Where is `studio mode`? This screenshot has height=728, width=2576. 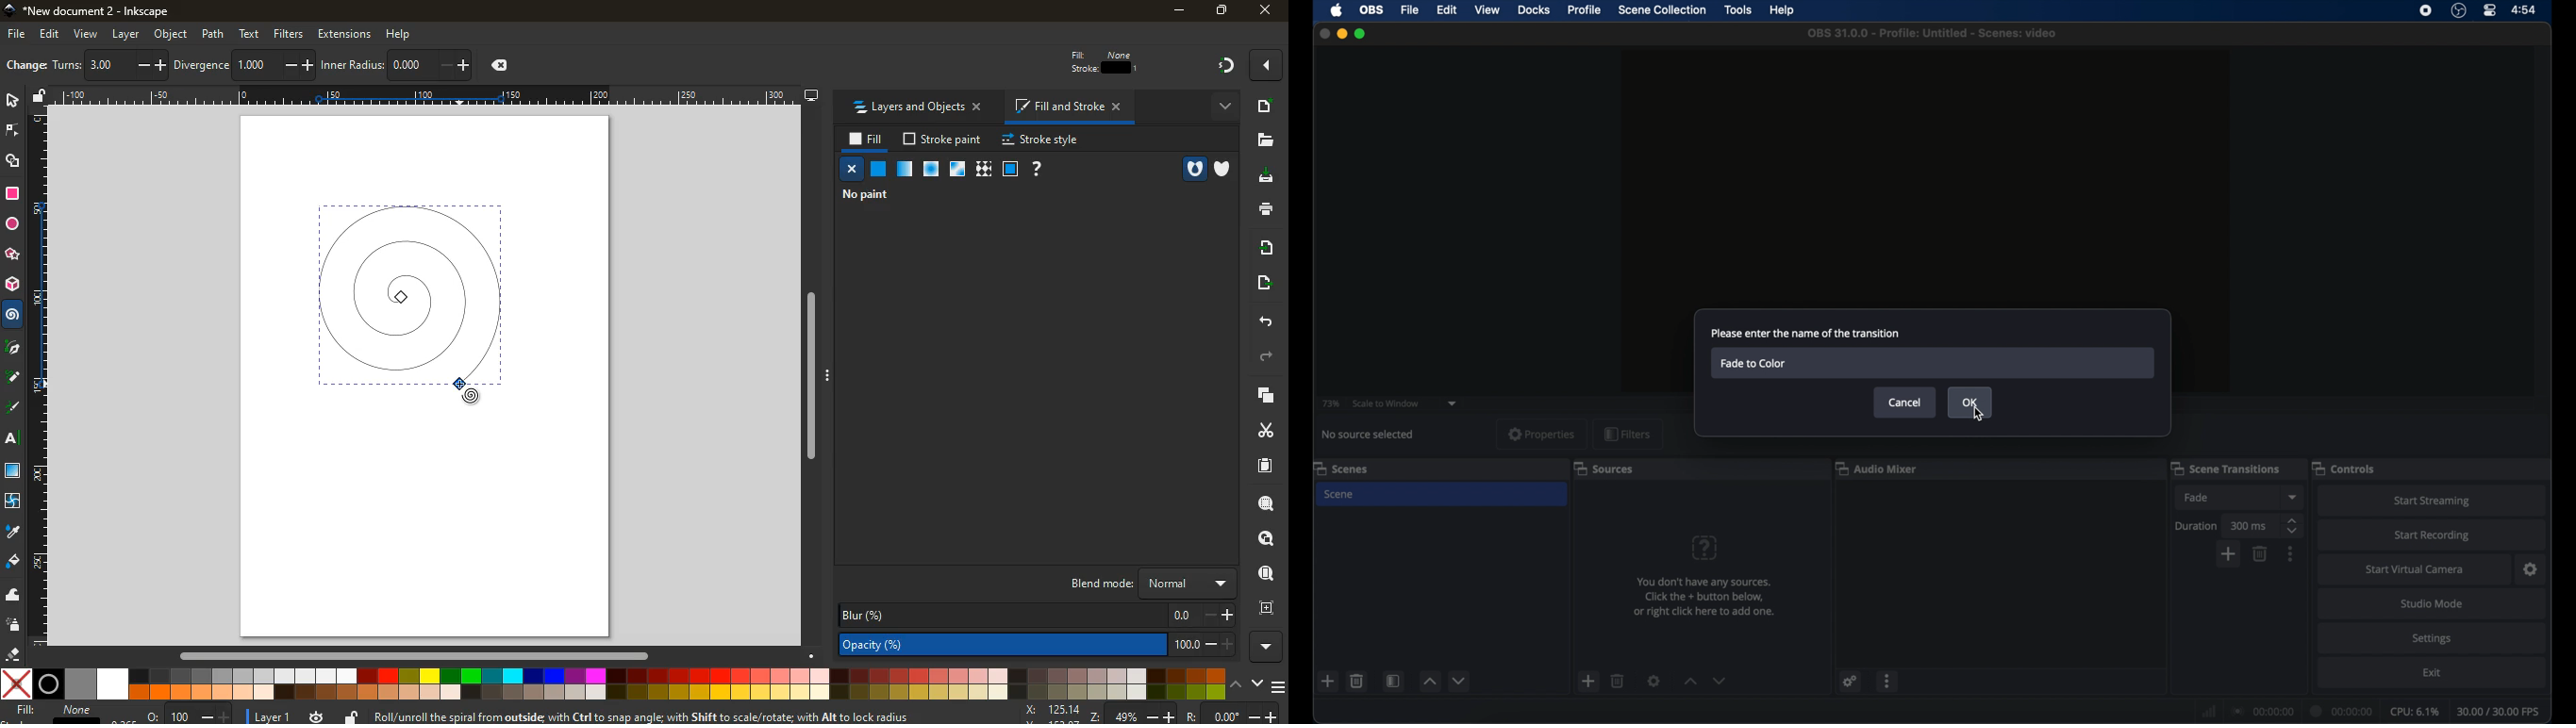
studio mode is located at coordinates (2432, 603).